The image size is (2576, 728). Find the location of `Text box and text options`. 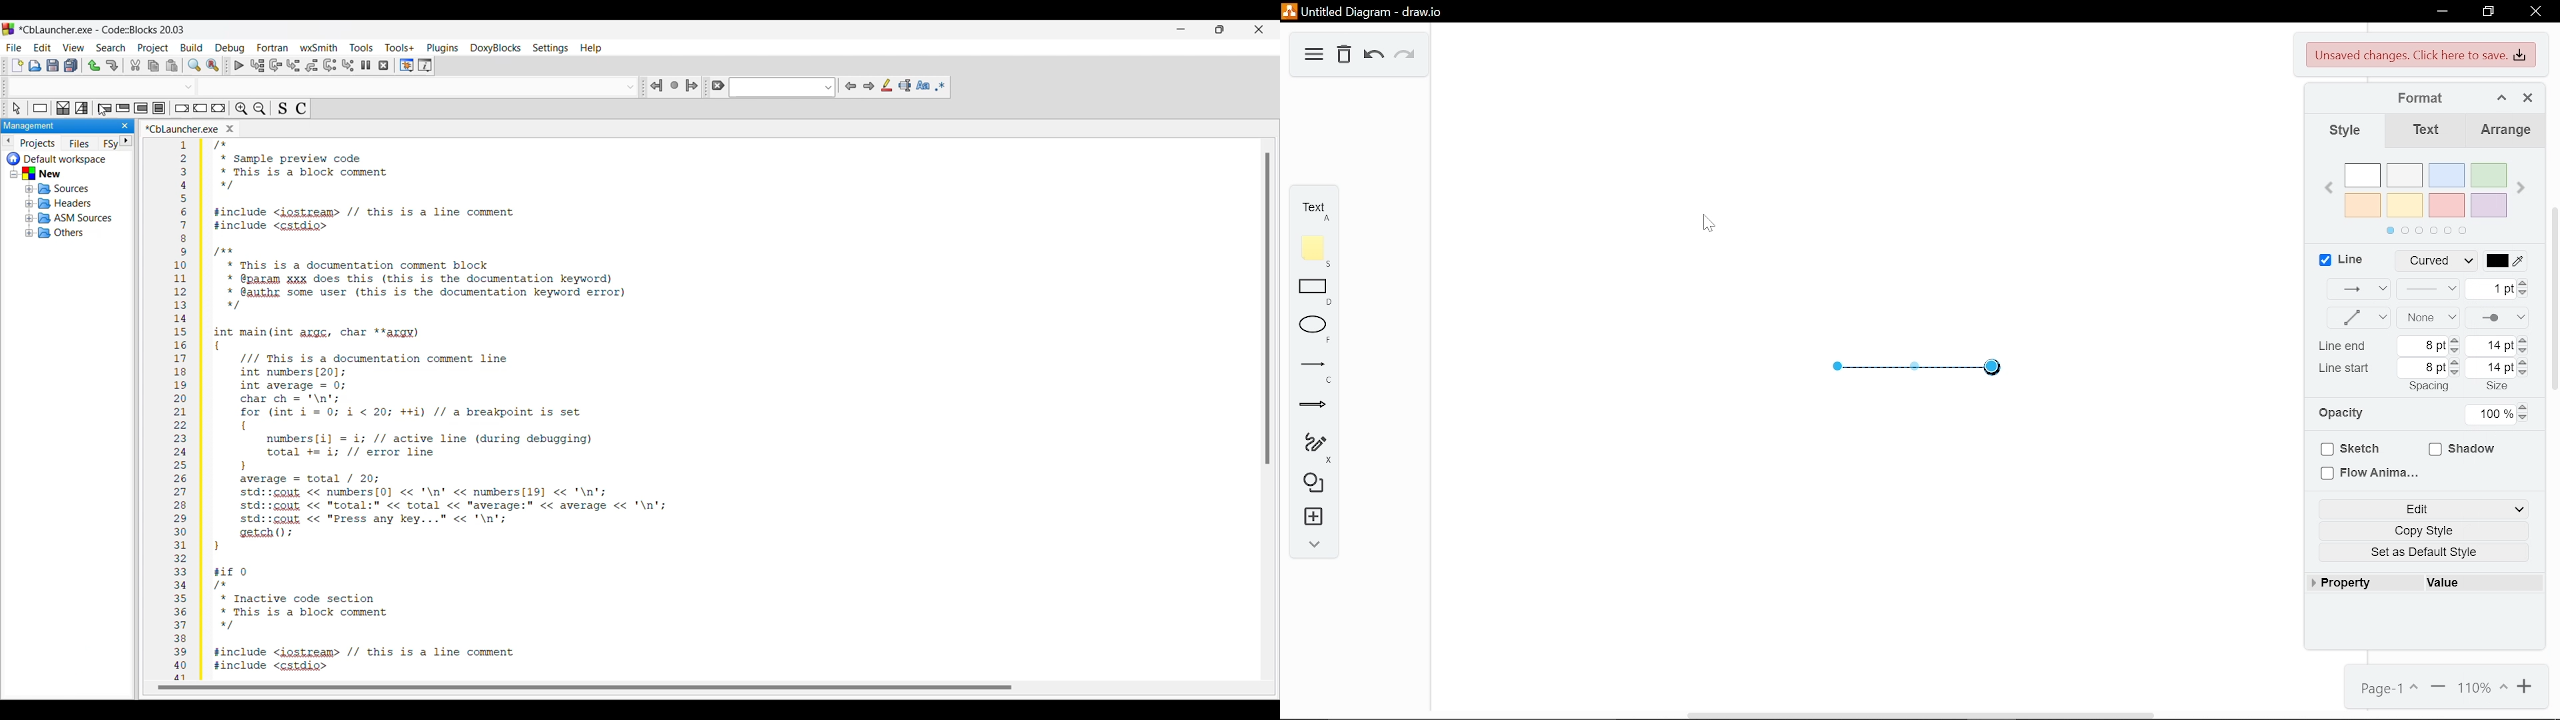

Text box and text options is located at coordinates (783, 87).